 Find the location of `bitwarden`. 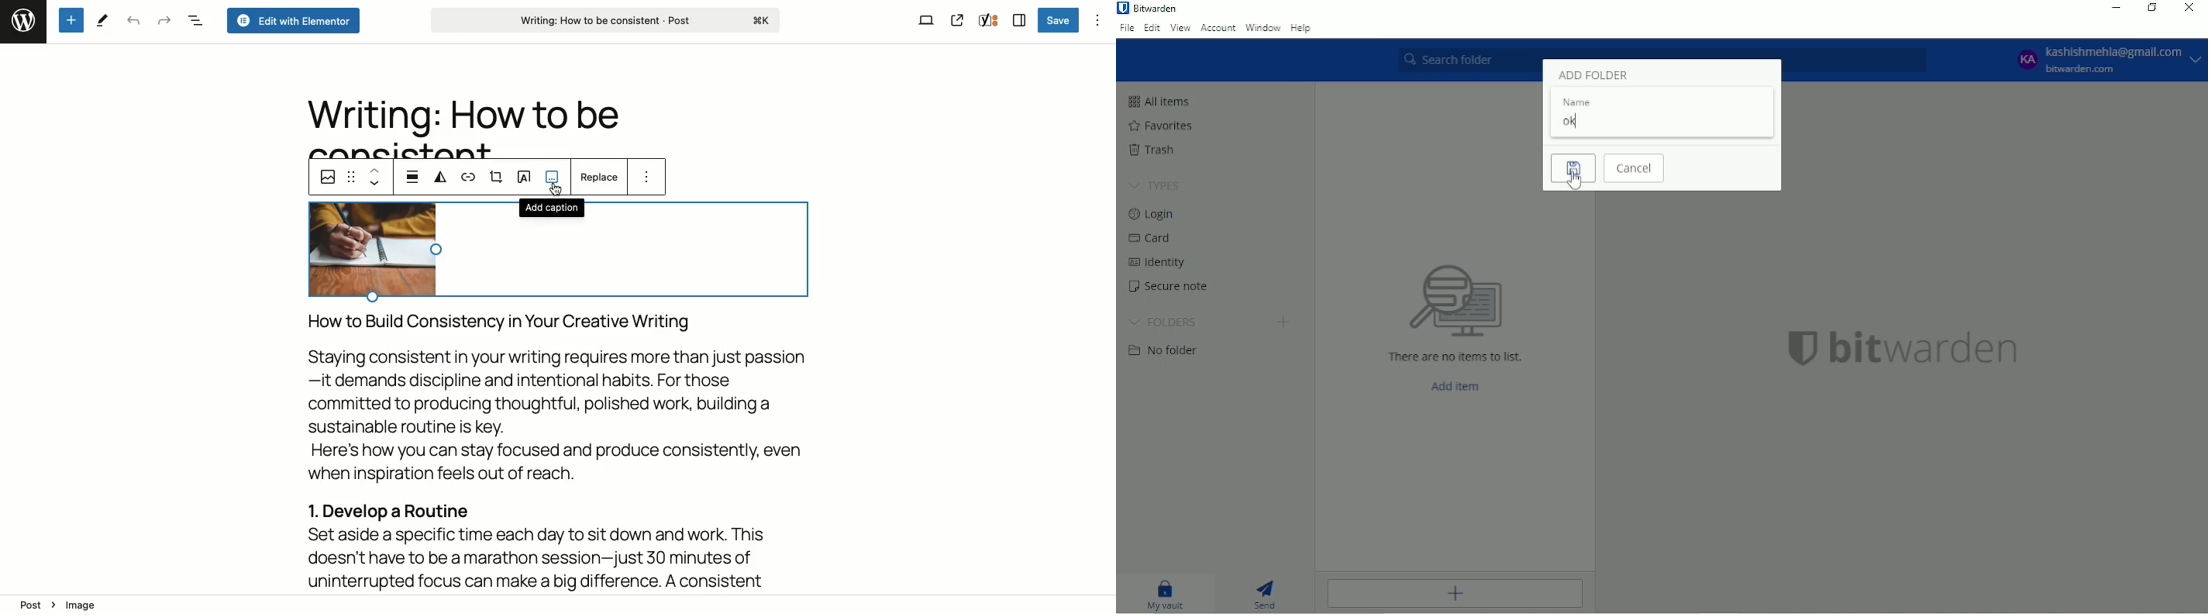

bitwarden is located at coordinates (1928, 352).